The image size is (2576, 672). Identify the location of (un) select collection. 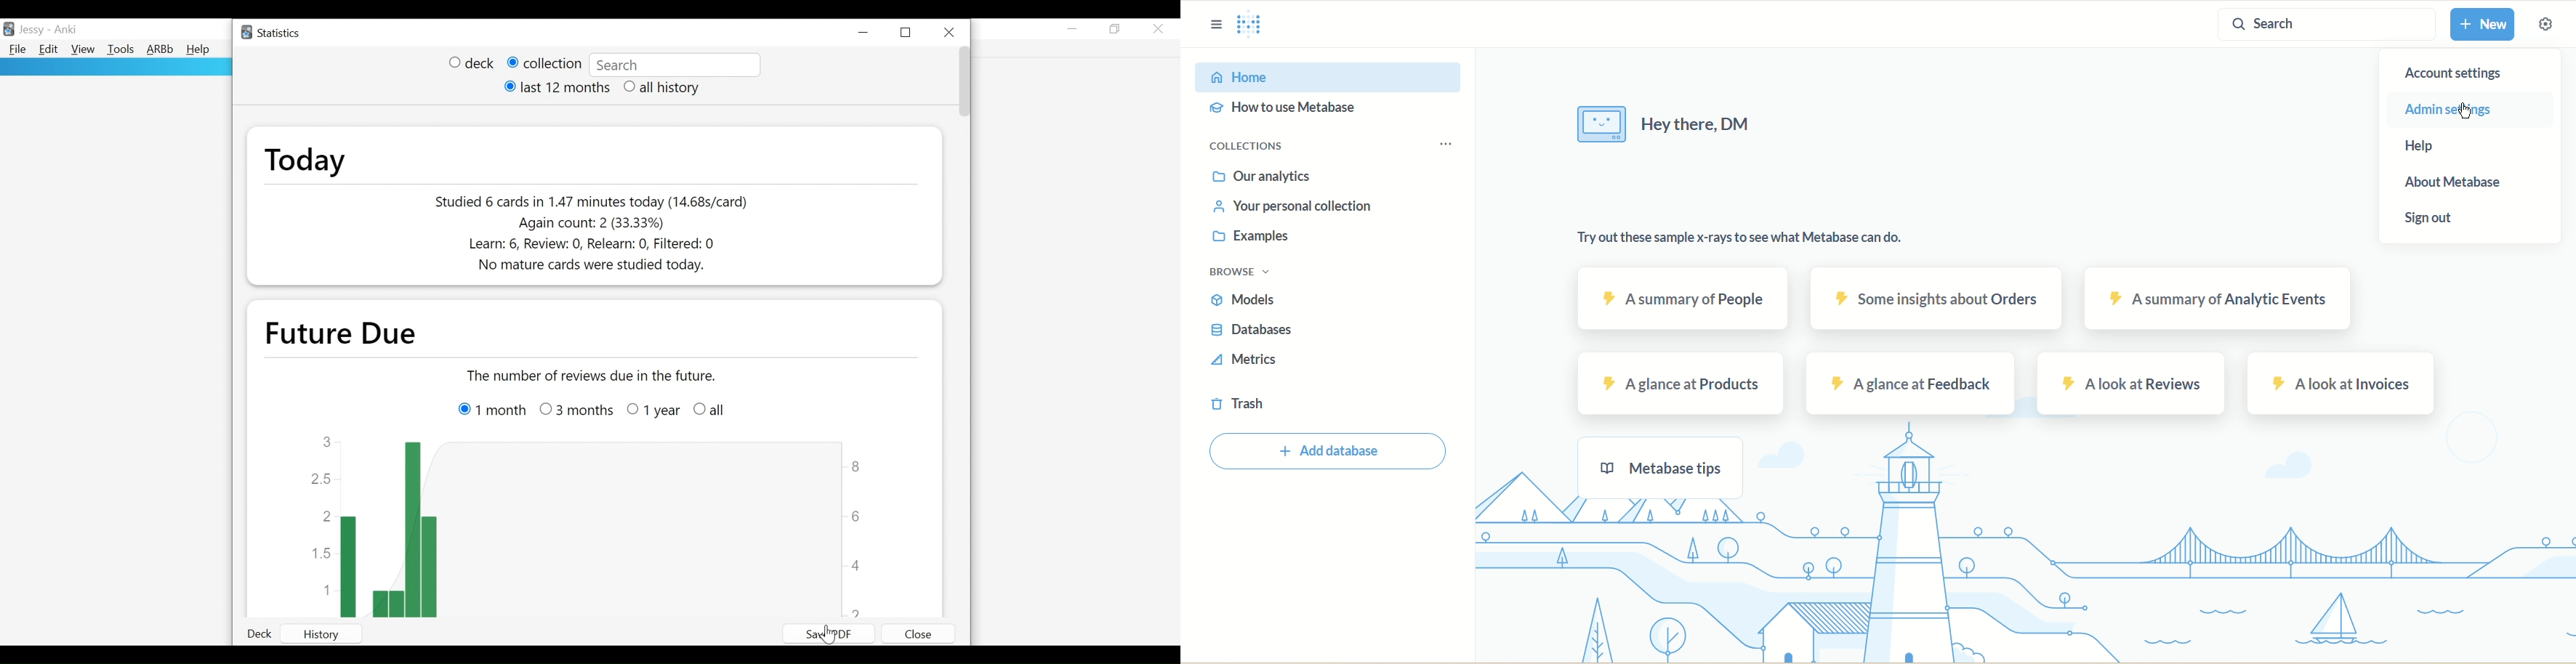
(544, 63).